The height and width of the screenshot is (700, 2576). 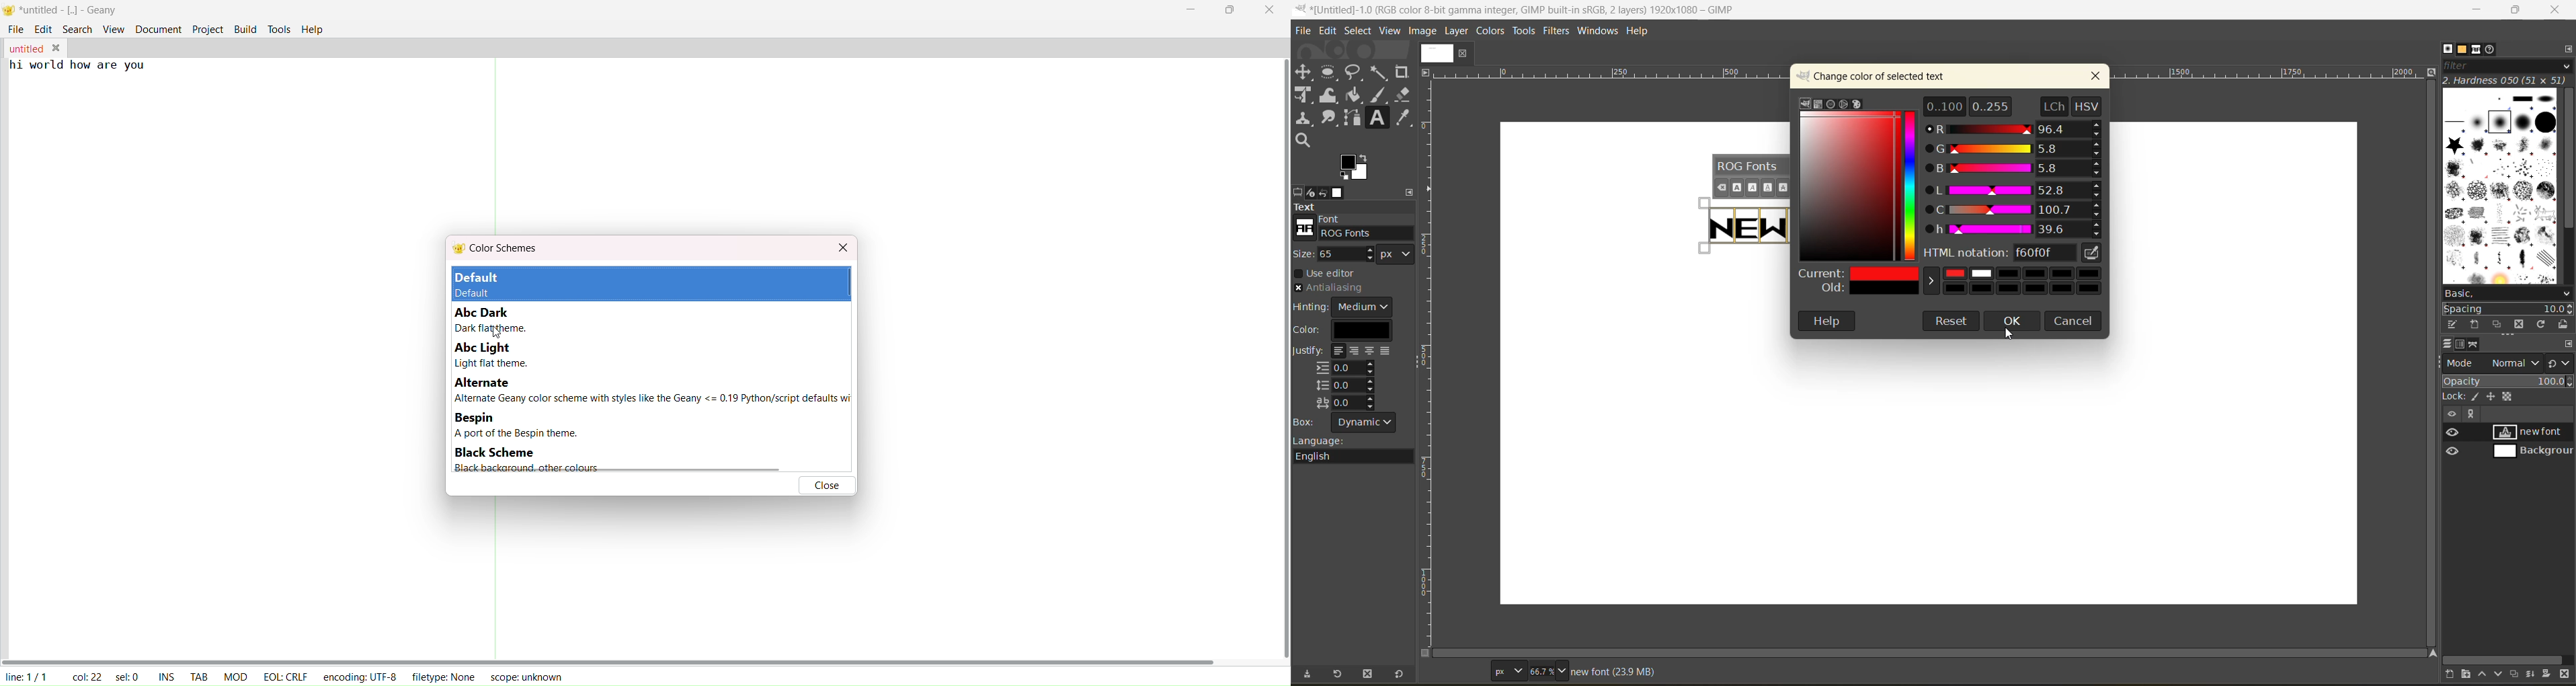 I want to click on colors, so click(x=1488, y=31).